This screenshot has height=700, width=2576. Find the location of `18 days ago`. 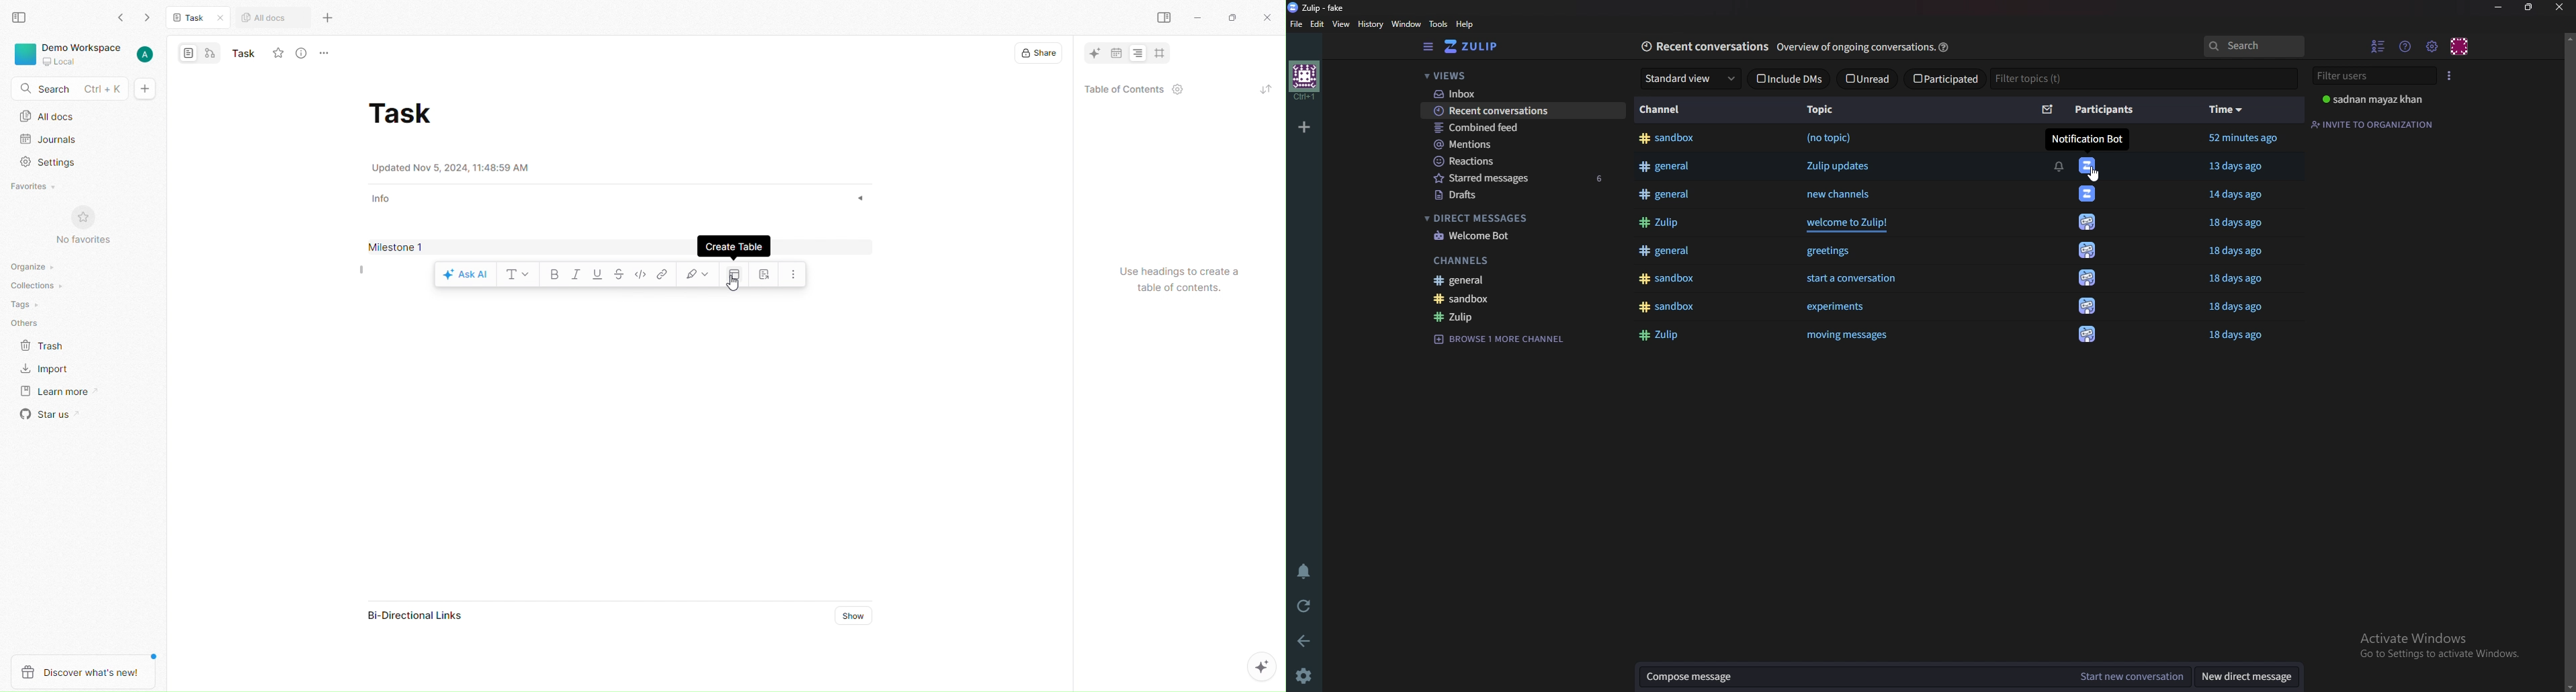

18 days ago is located at coordinates (2240, 253).